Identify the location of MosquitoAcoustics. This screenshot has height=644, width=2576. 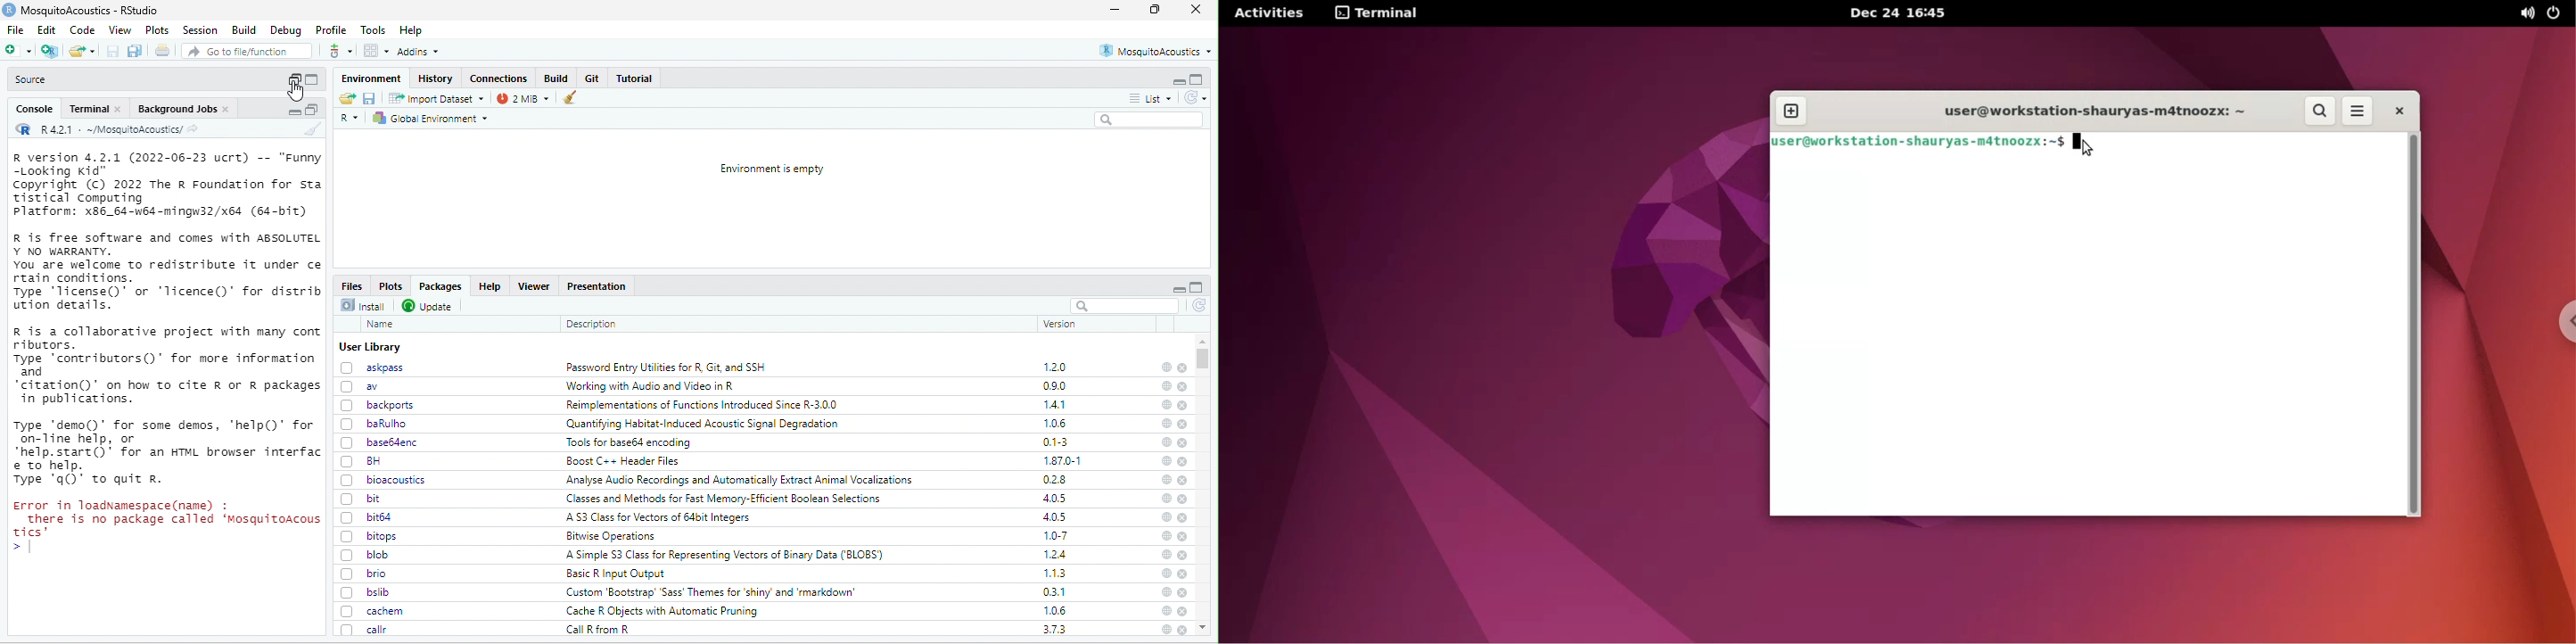
(1156, 51).